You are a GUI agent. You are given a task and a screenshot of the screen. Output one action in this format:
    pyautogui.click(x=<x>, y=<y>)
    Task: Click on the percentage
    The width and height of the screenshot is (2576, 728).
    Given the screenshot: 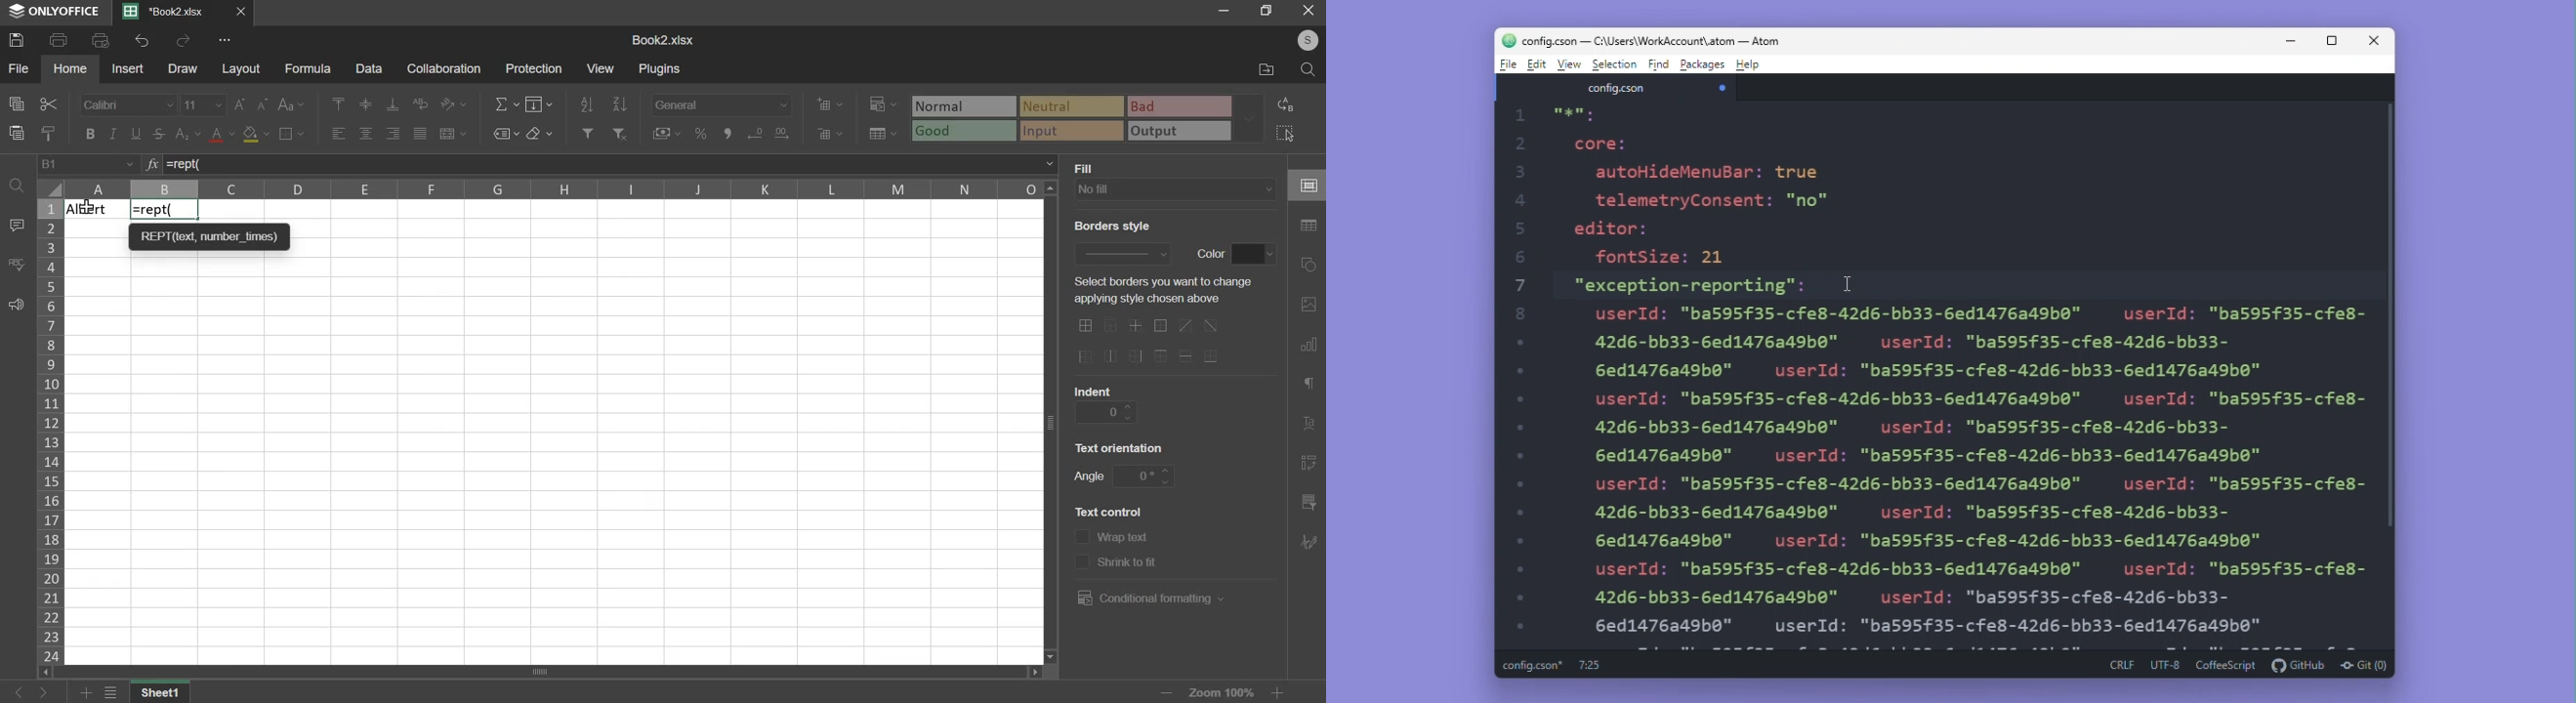 What is the action you would take?
    pyautogui.click(x=701, y=133)
    